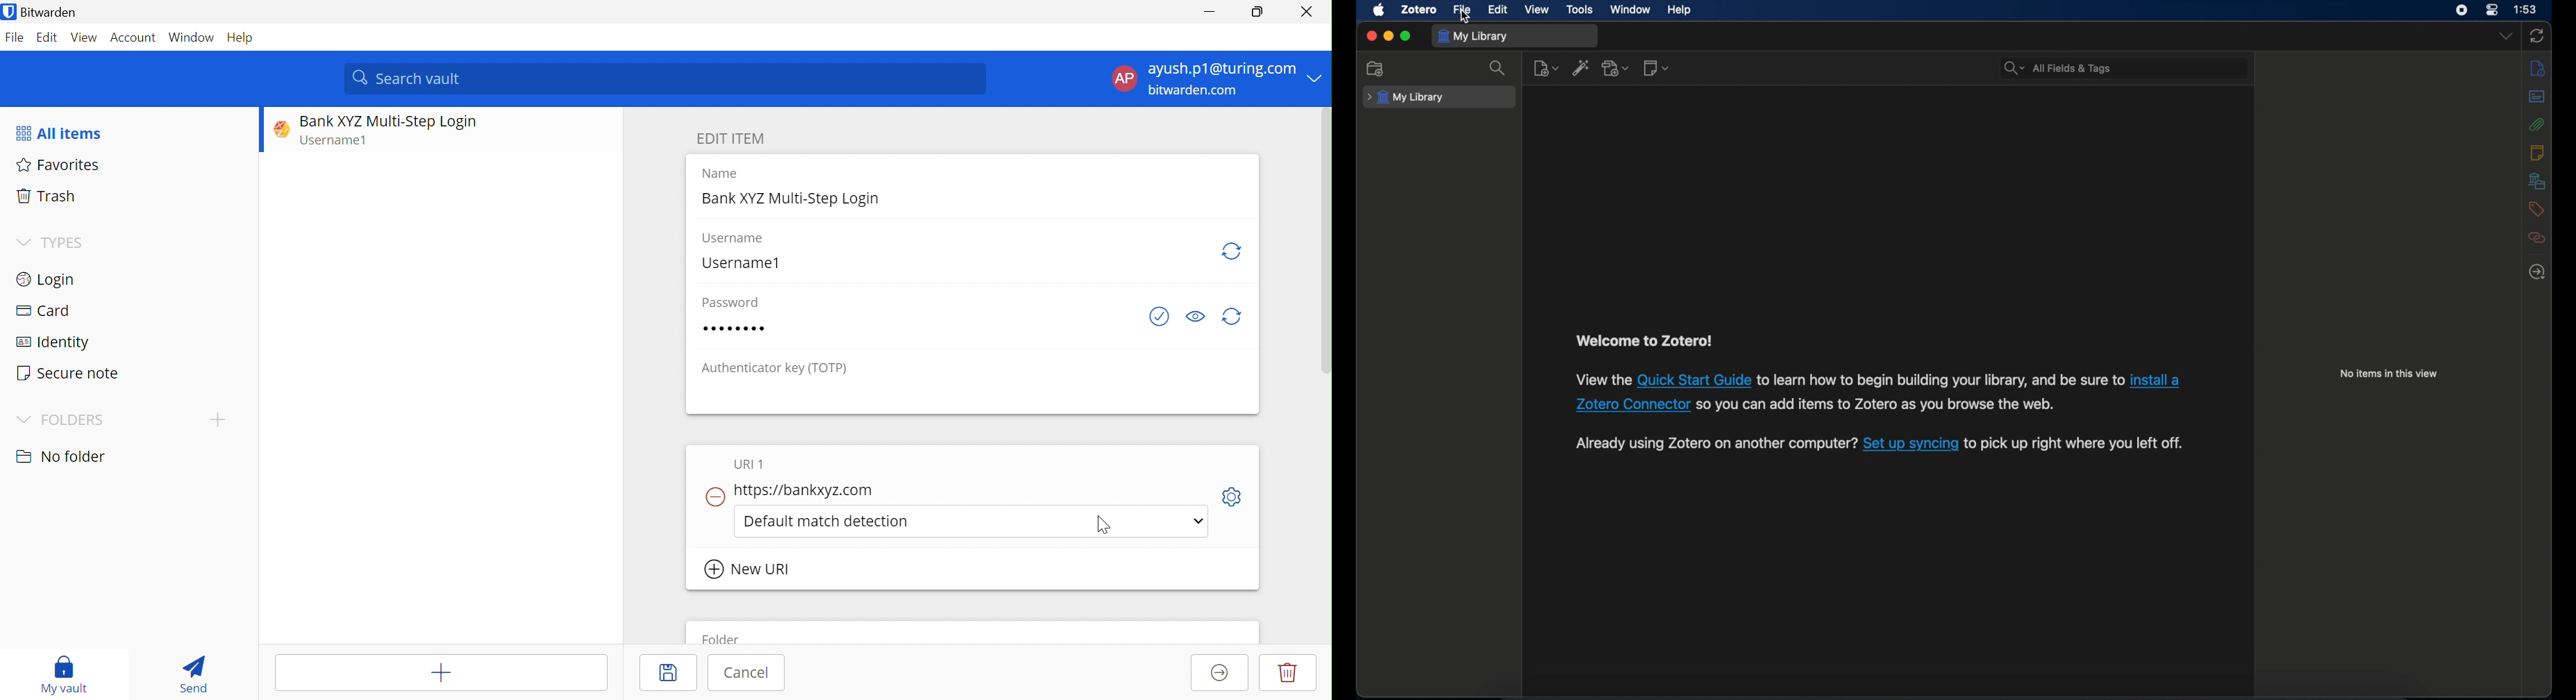 The height and width of the screenshot is (700, 2576). What do you see at coordinates (2538, 36) in the screenshot?
I see `sync` at bounding box center [2538, 36].